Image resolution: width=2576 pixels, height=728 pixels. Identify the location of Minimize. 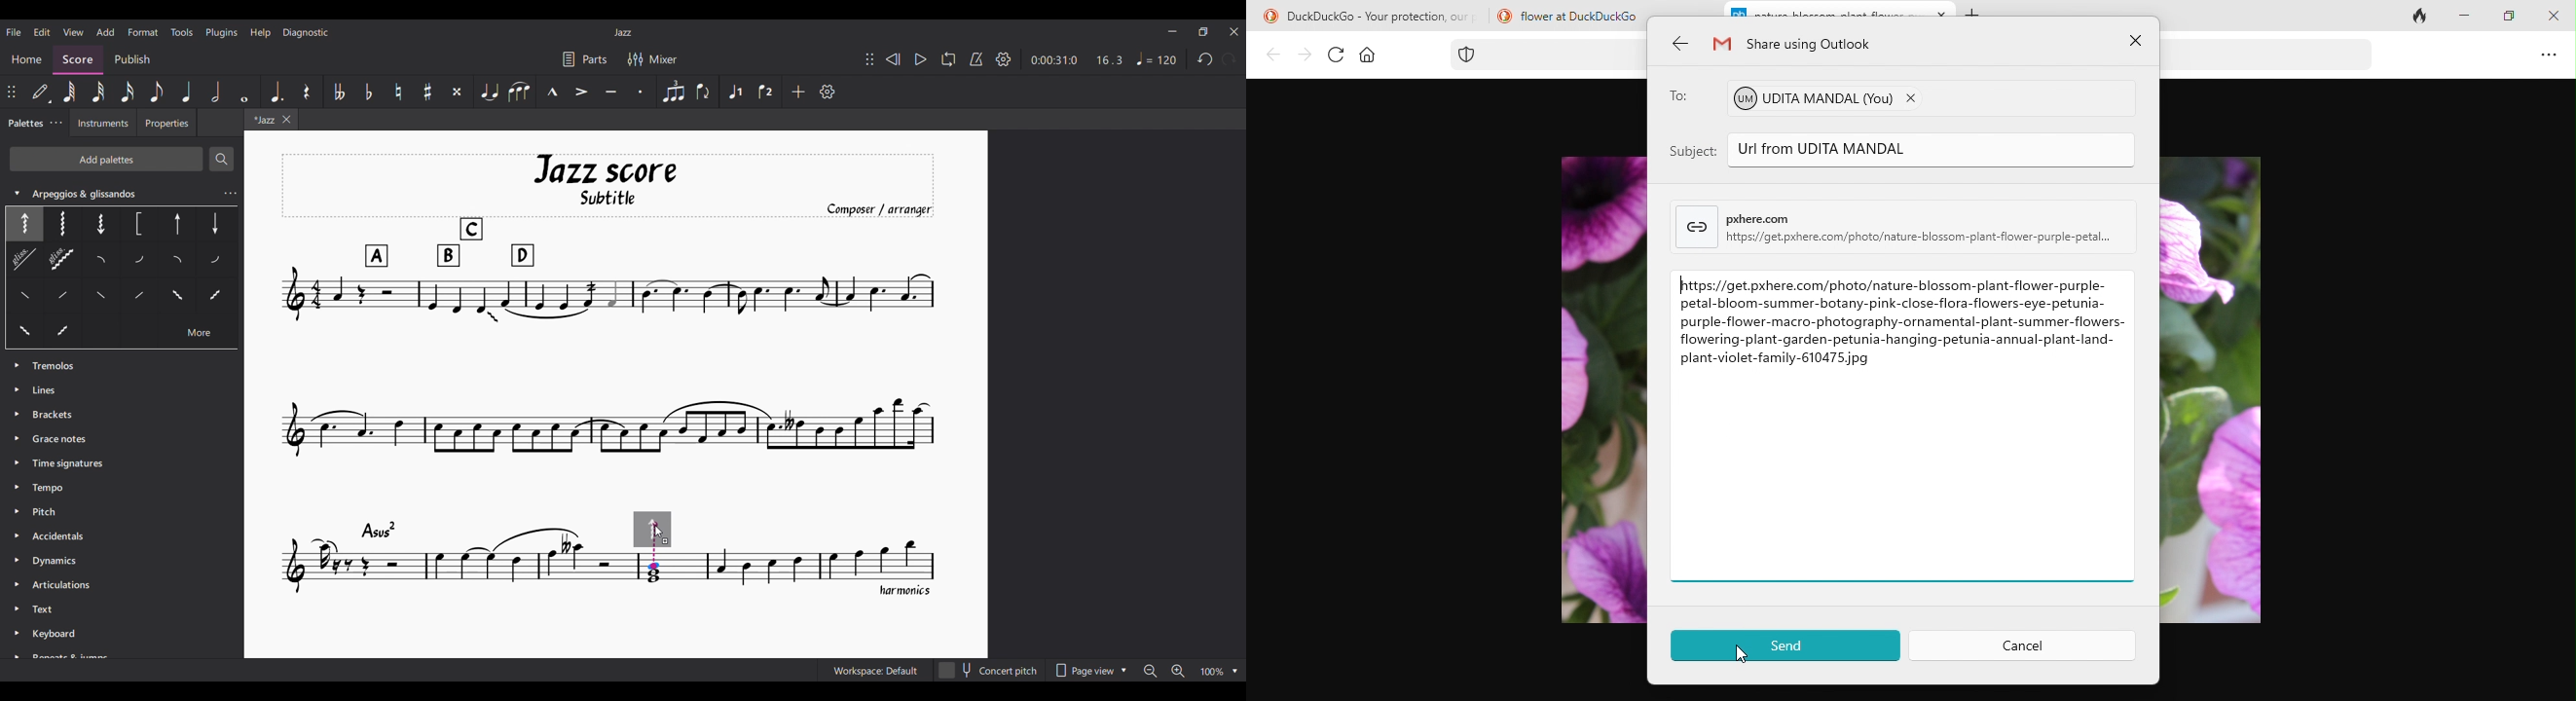
(1172, 31).